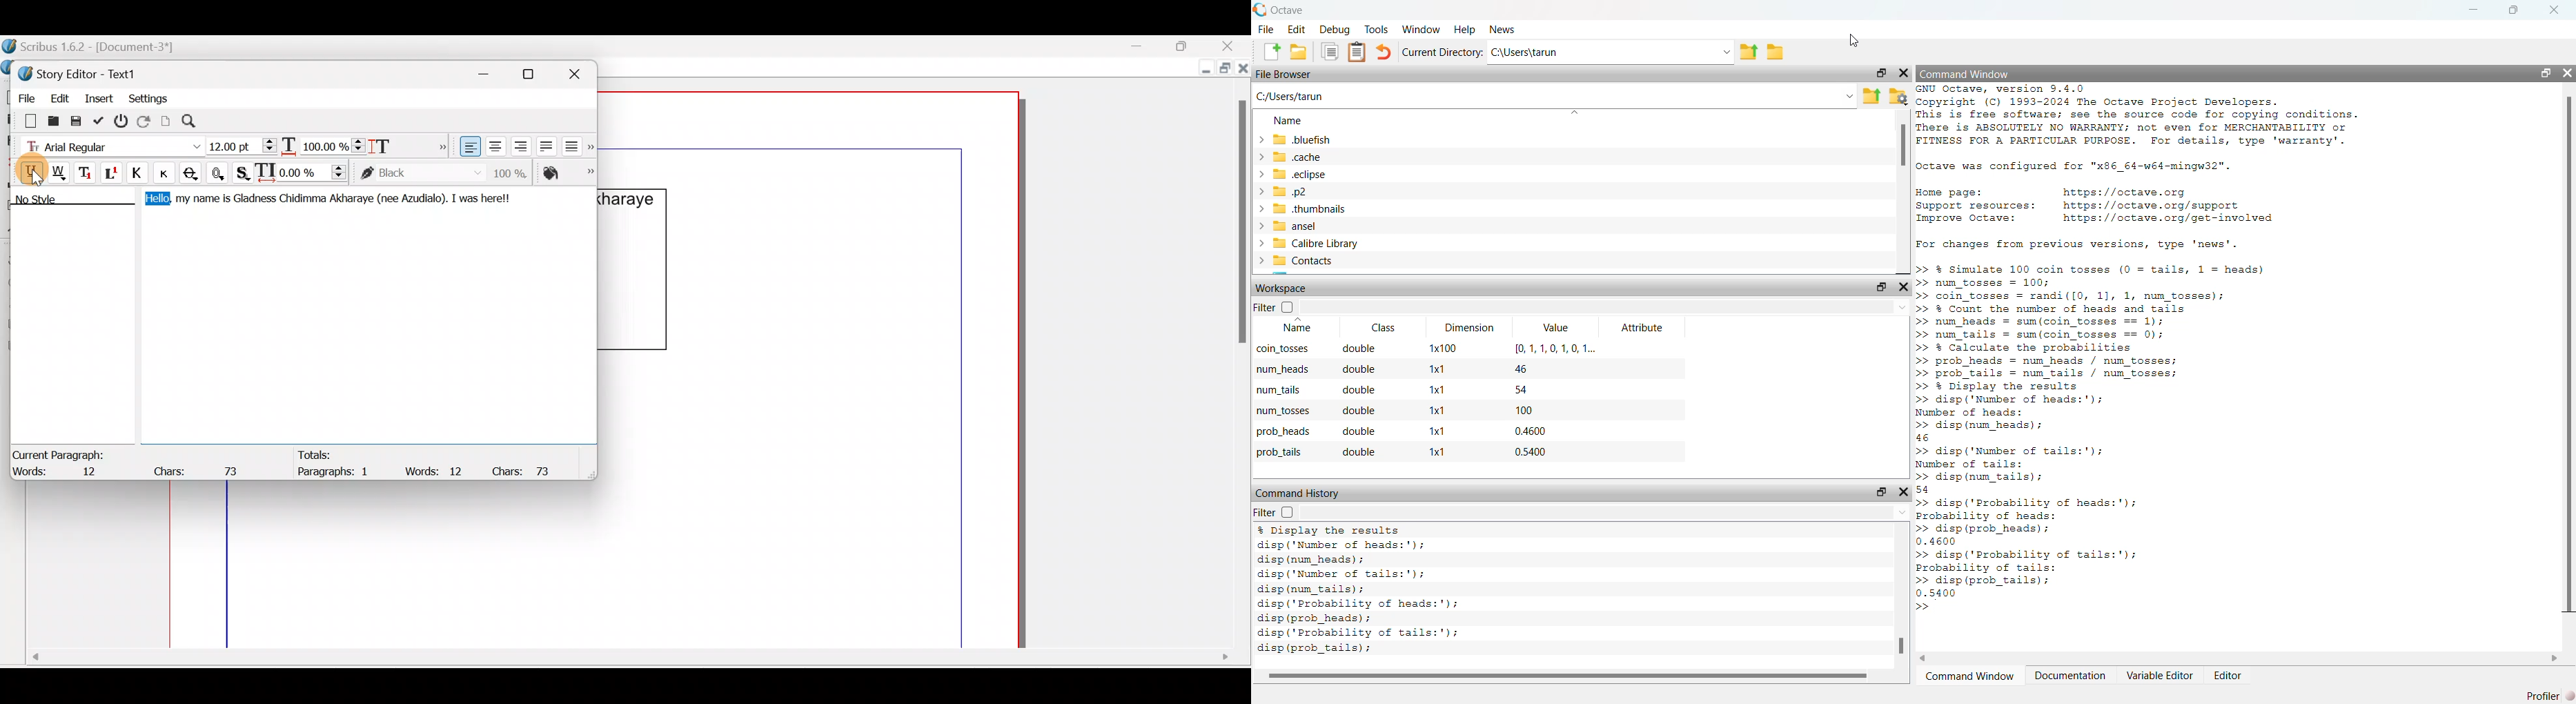 Image resolution: width=2576 pixels, height=728 pixels. I want to click on Small caps, so click(167, 172).